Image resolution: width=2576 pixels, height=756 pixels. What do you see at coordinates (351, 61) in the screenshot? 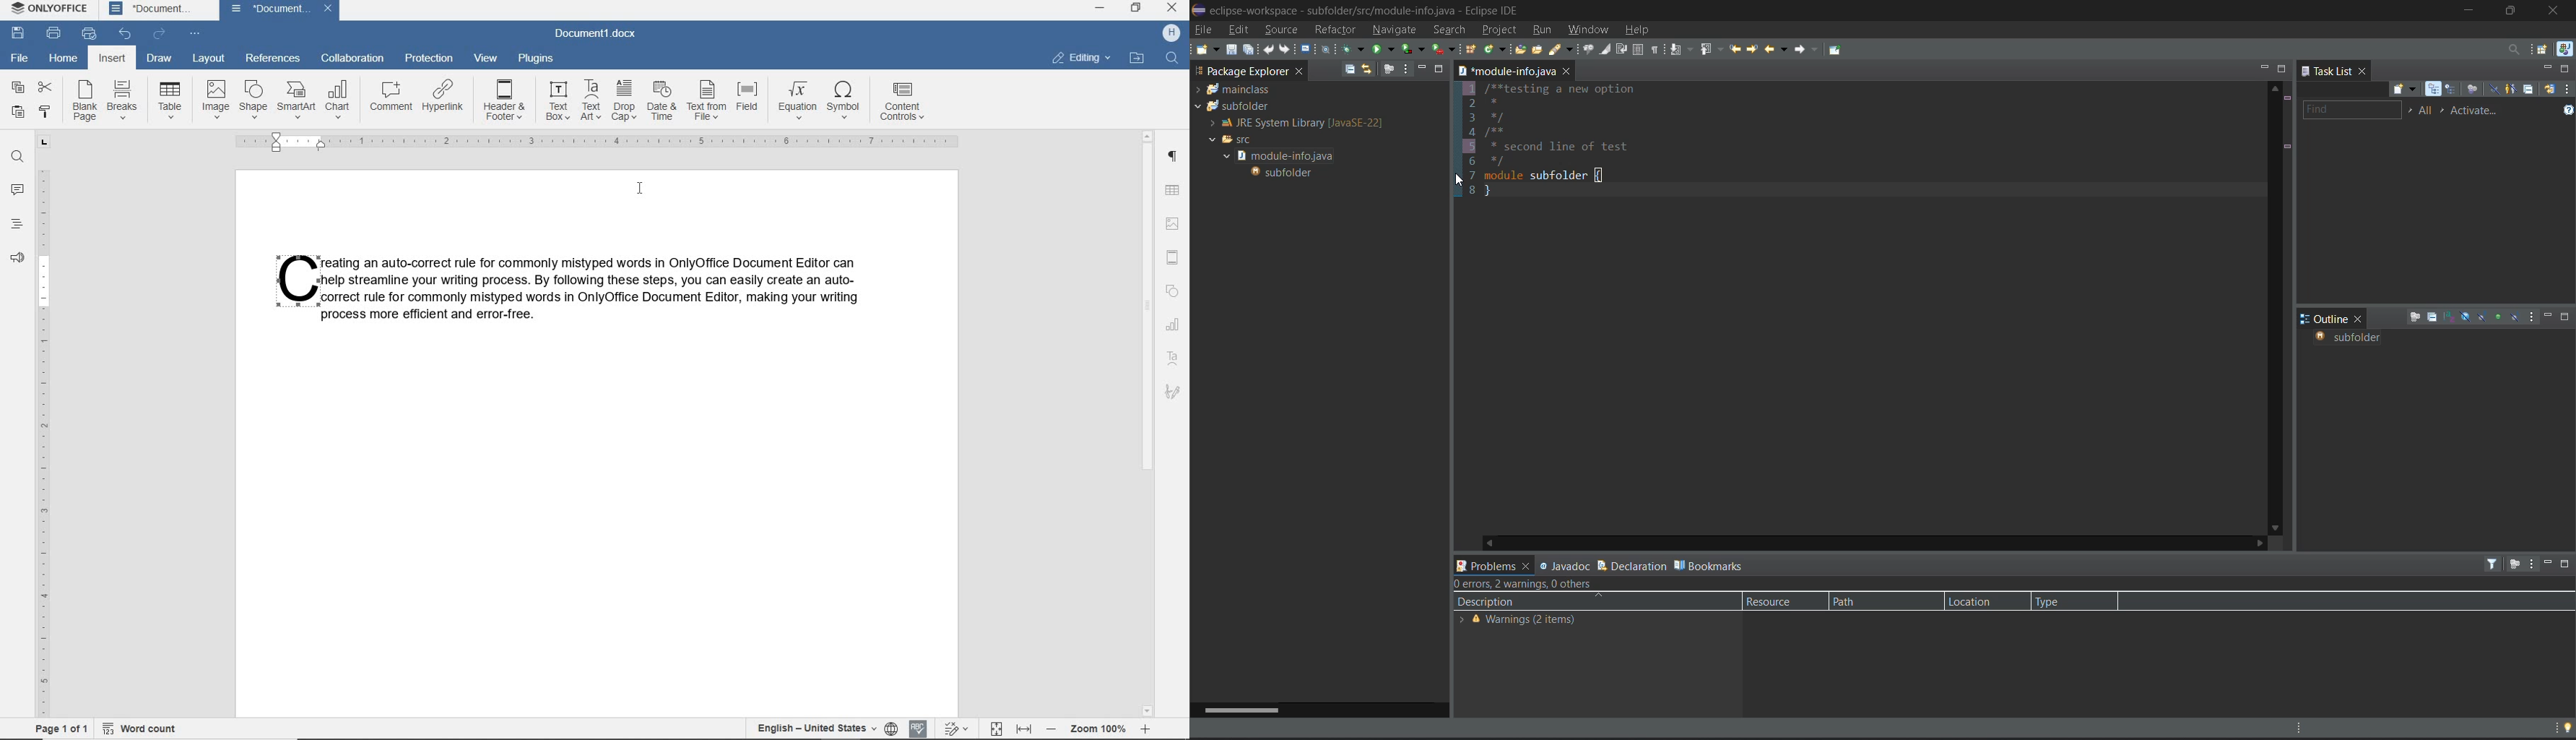
I see `collaboration` at bounding box center [351, 61].